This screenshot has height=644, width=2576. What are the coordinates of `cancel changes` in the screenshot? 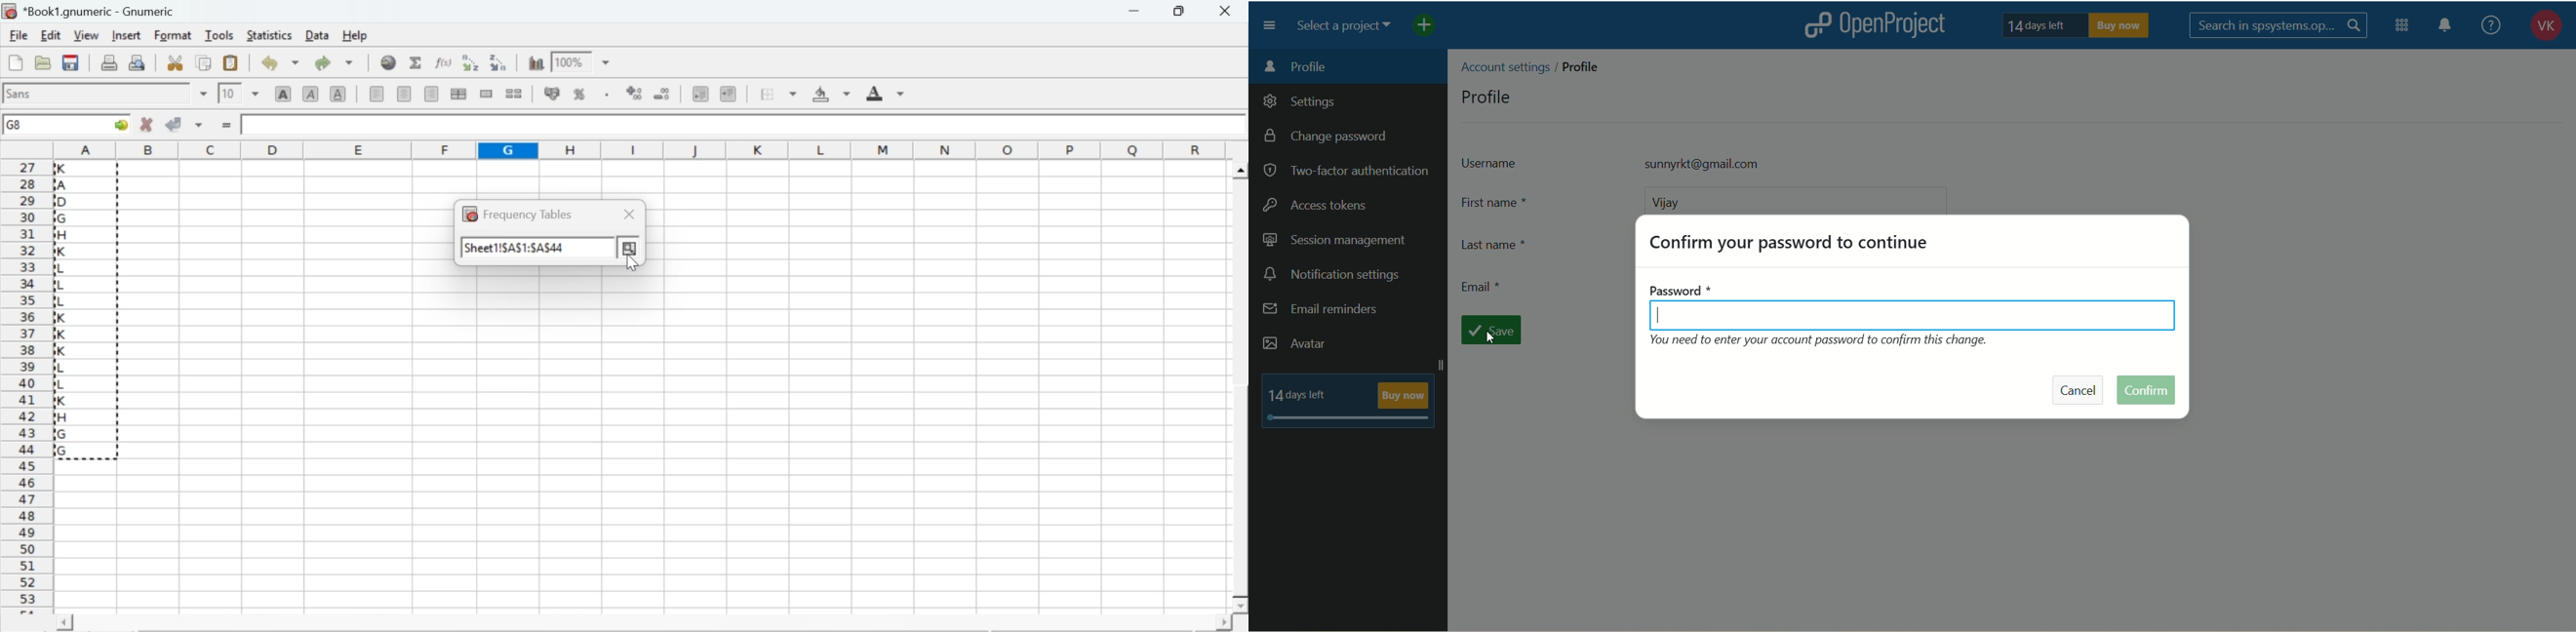 It's located at (147, 124).